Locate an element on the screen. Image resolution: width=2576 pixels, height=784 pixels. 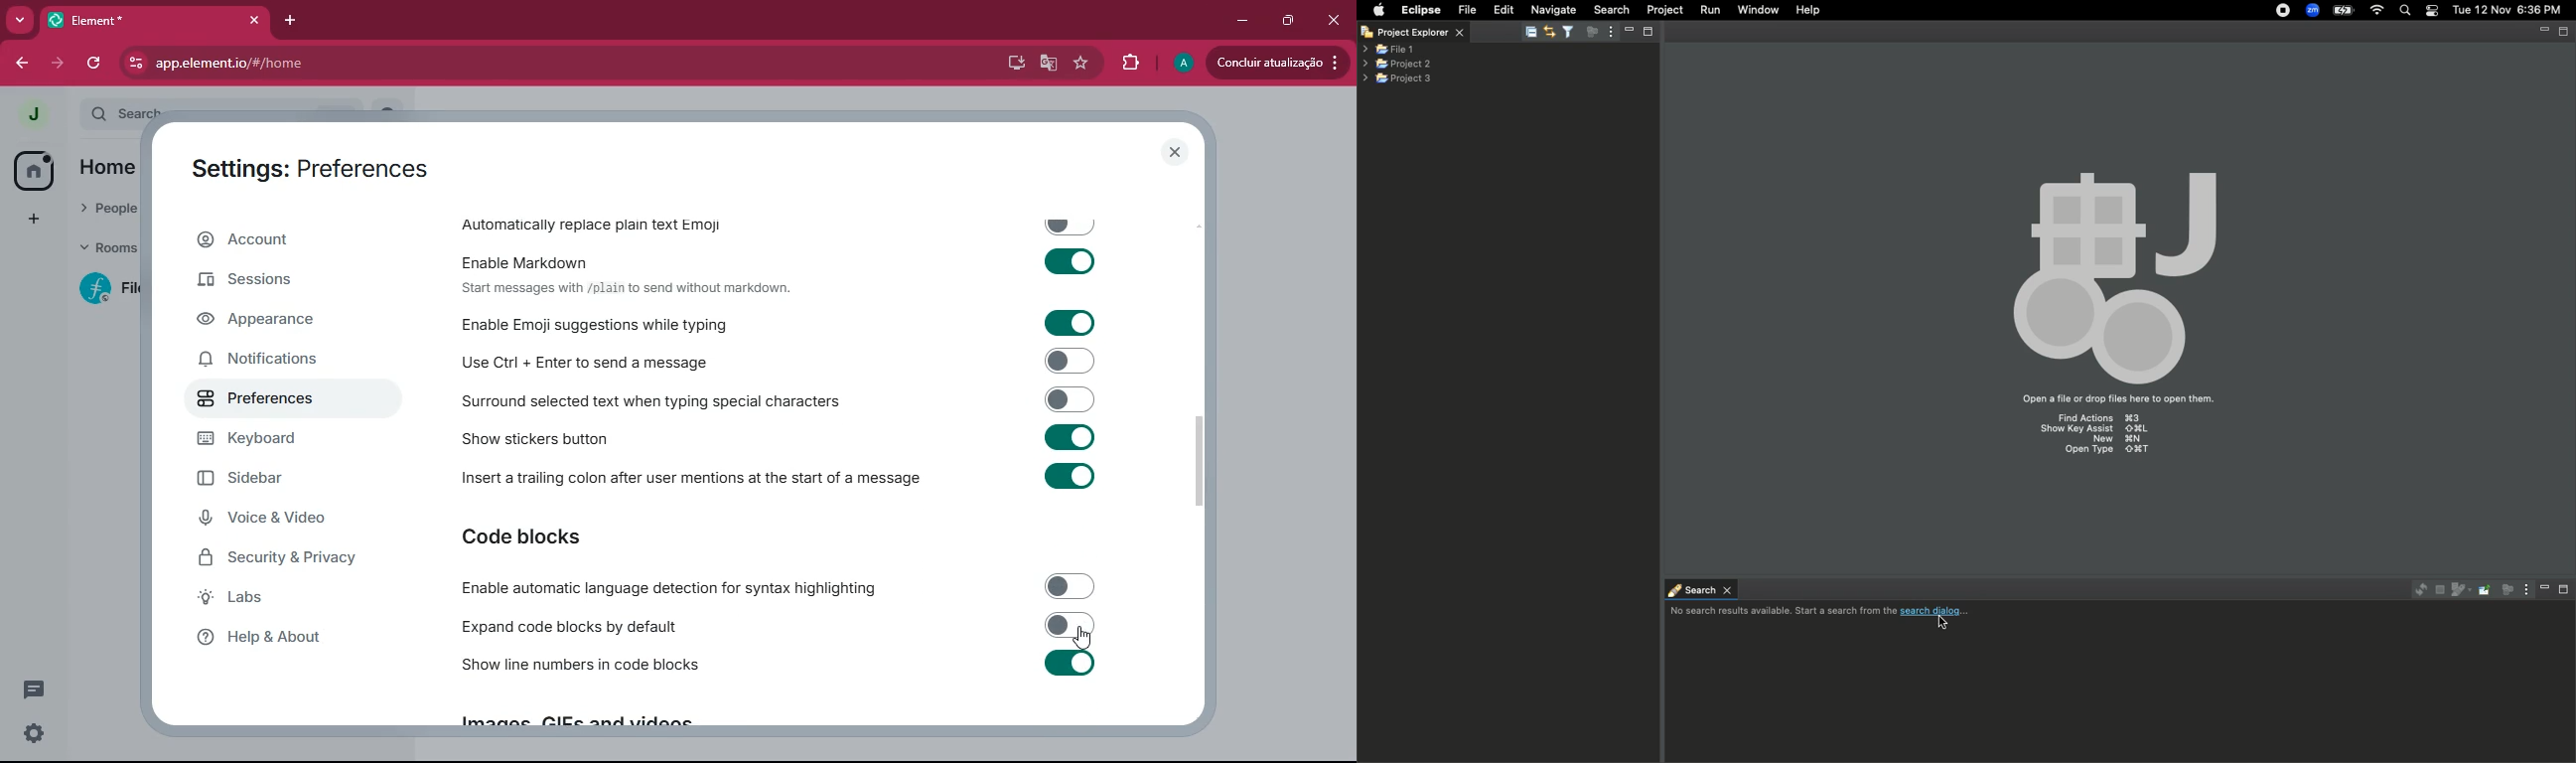
Enable automatic language detection for syntax highlighting is located at coordinates (777, 588).